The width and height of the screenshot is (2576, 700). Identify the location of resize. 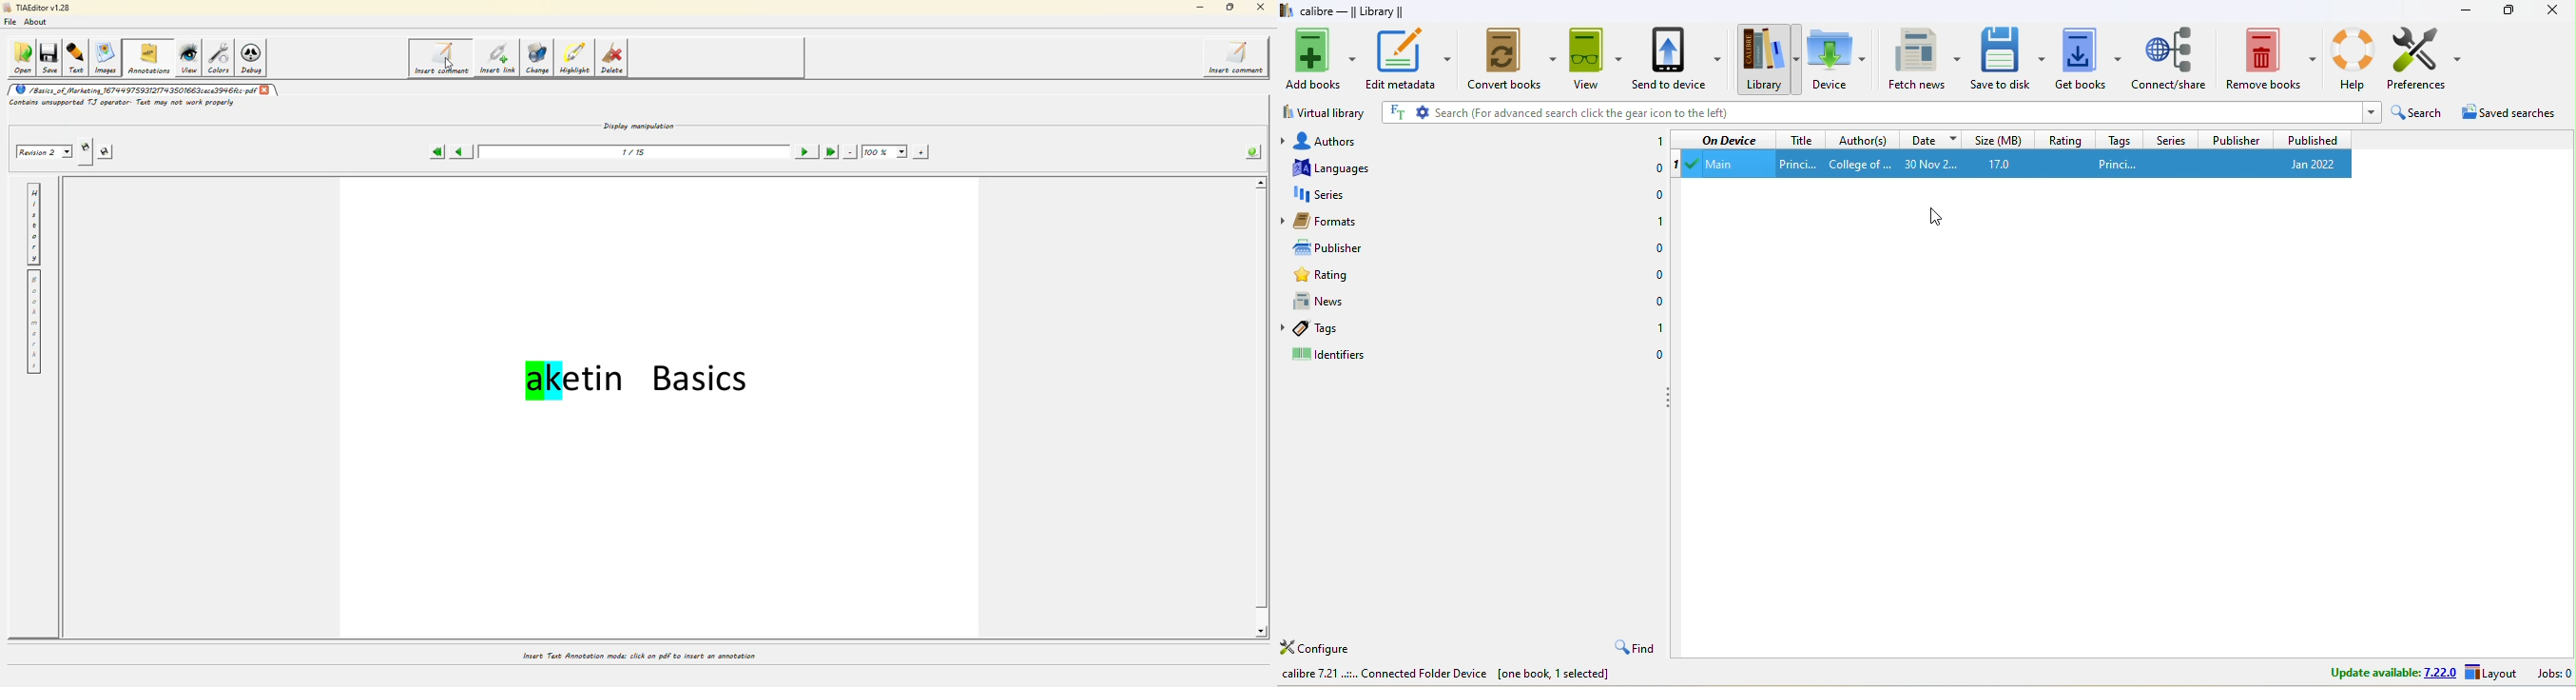
(2508, 9).